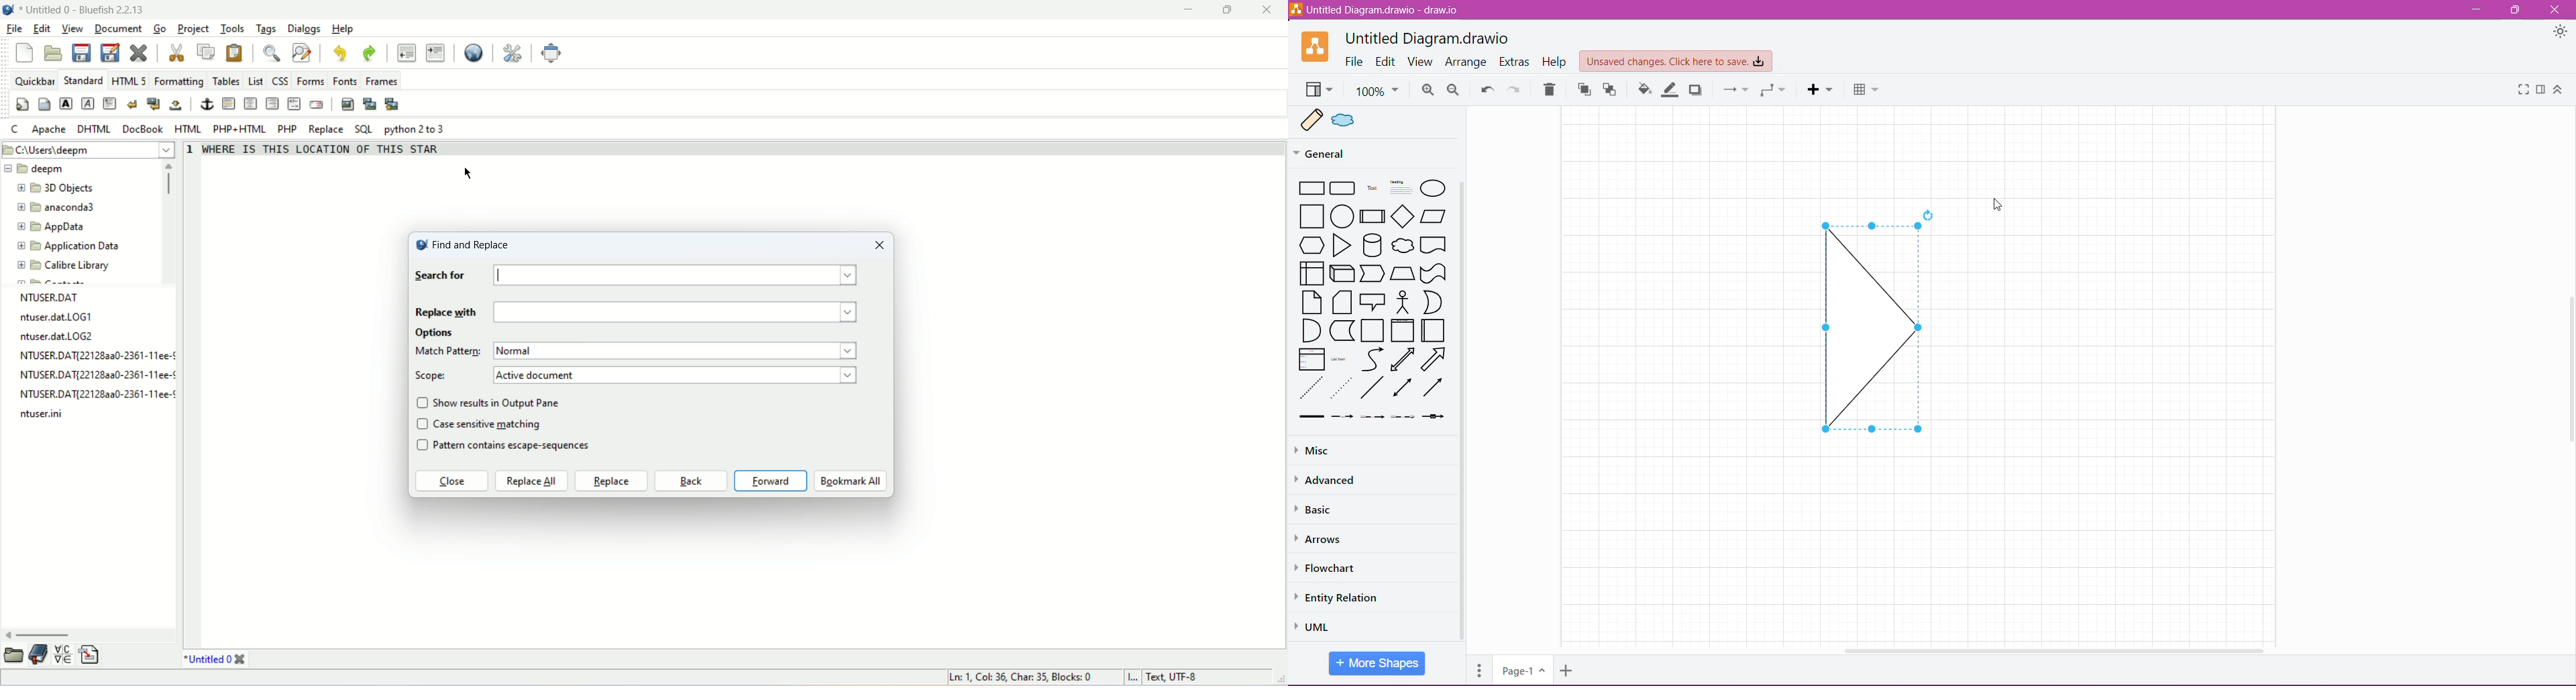 The image size is (2576, 700). What do you see at coordinates (1866, 91) in the screenshot?
I see `Table` at bounding box center [1866, 91].